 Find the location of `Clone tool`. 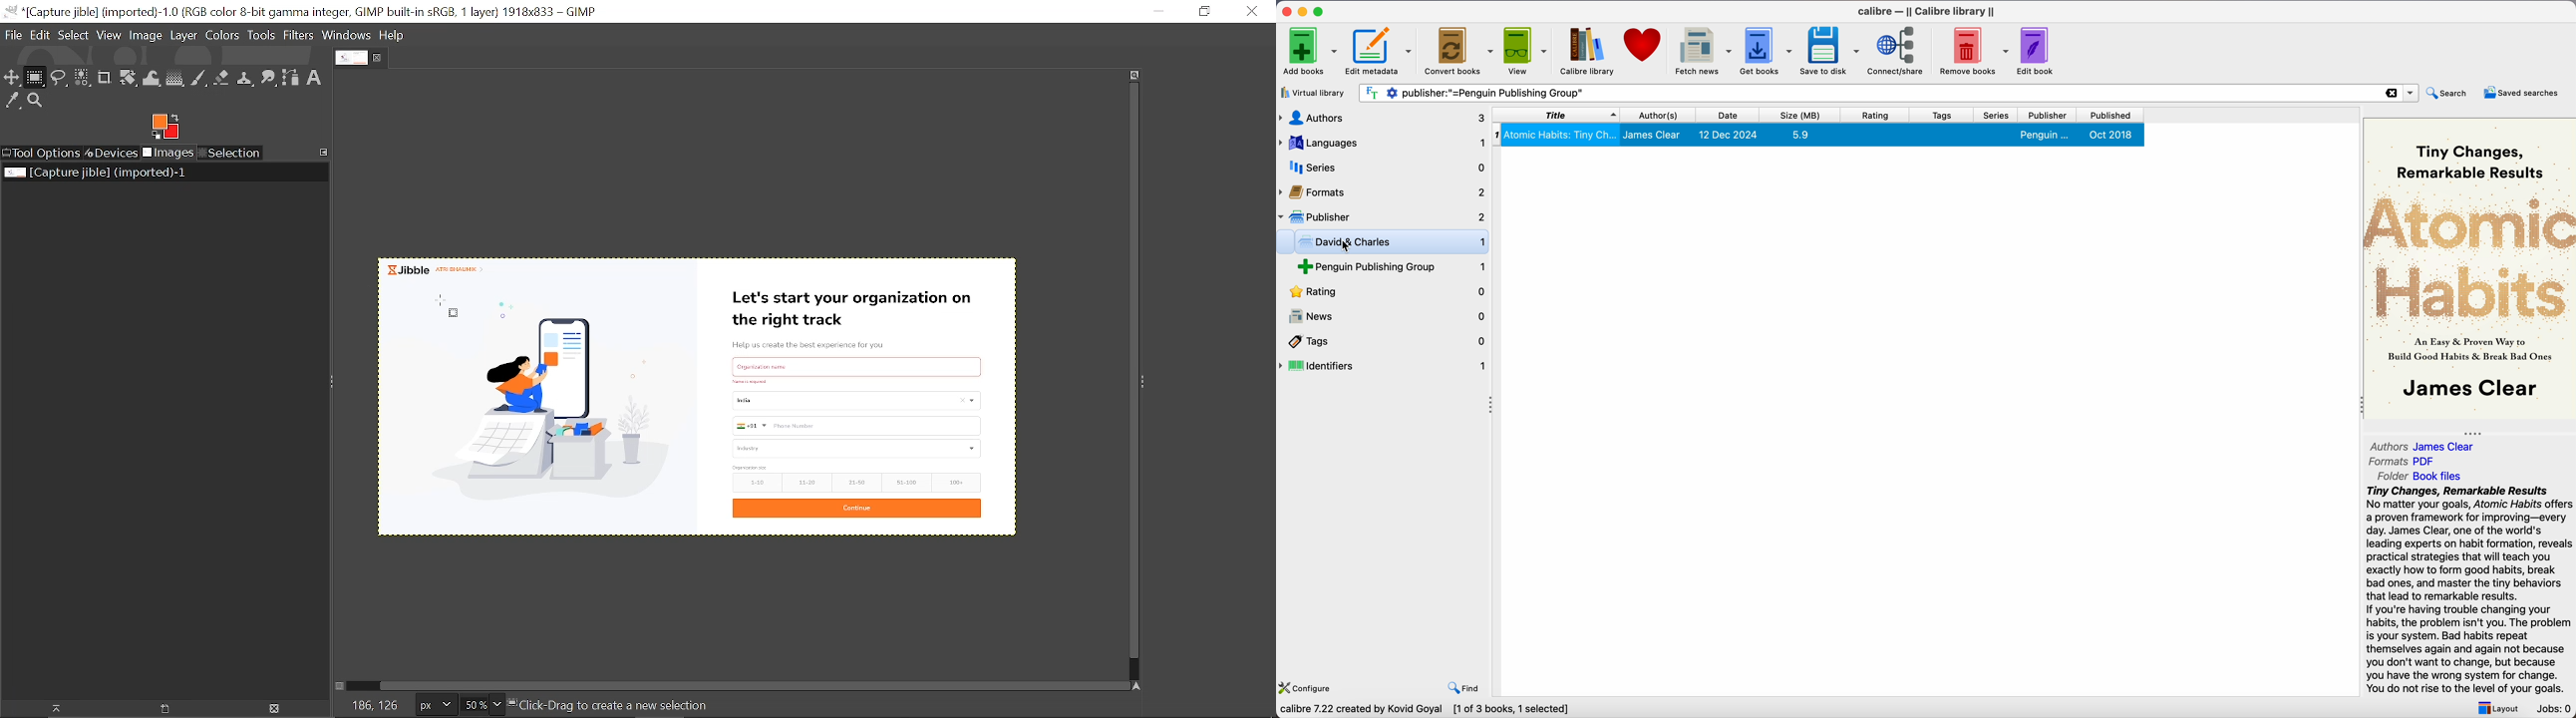

Clone tool is located at coordinates (246, 80).